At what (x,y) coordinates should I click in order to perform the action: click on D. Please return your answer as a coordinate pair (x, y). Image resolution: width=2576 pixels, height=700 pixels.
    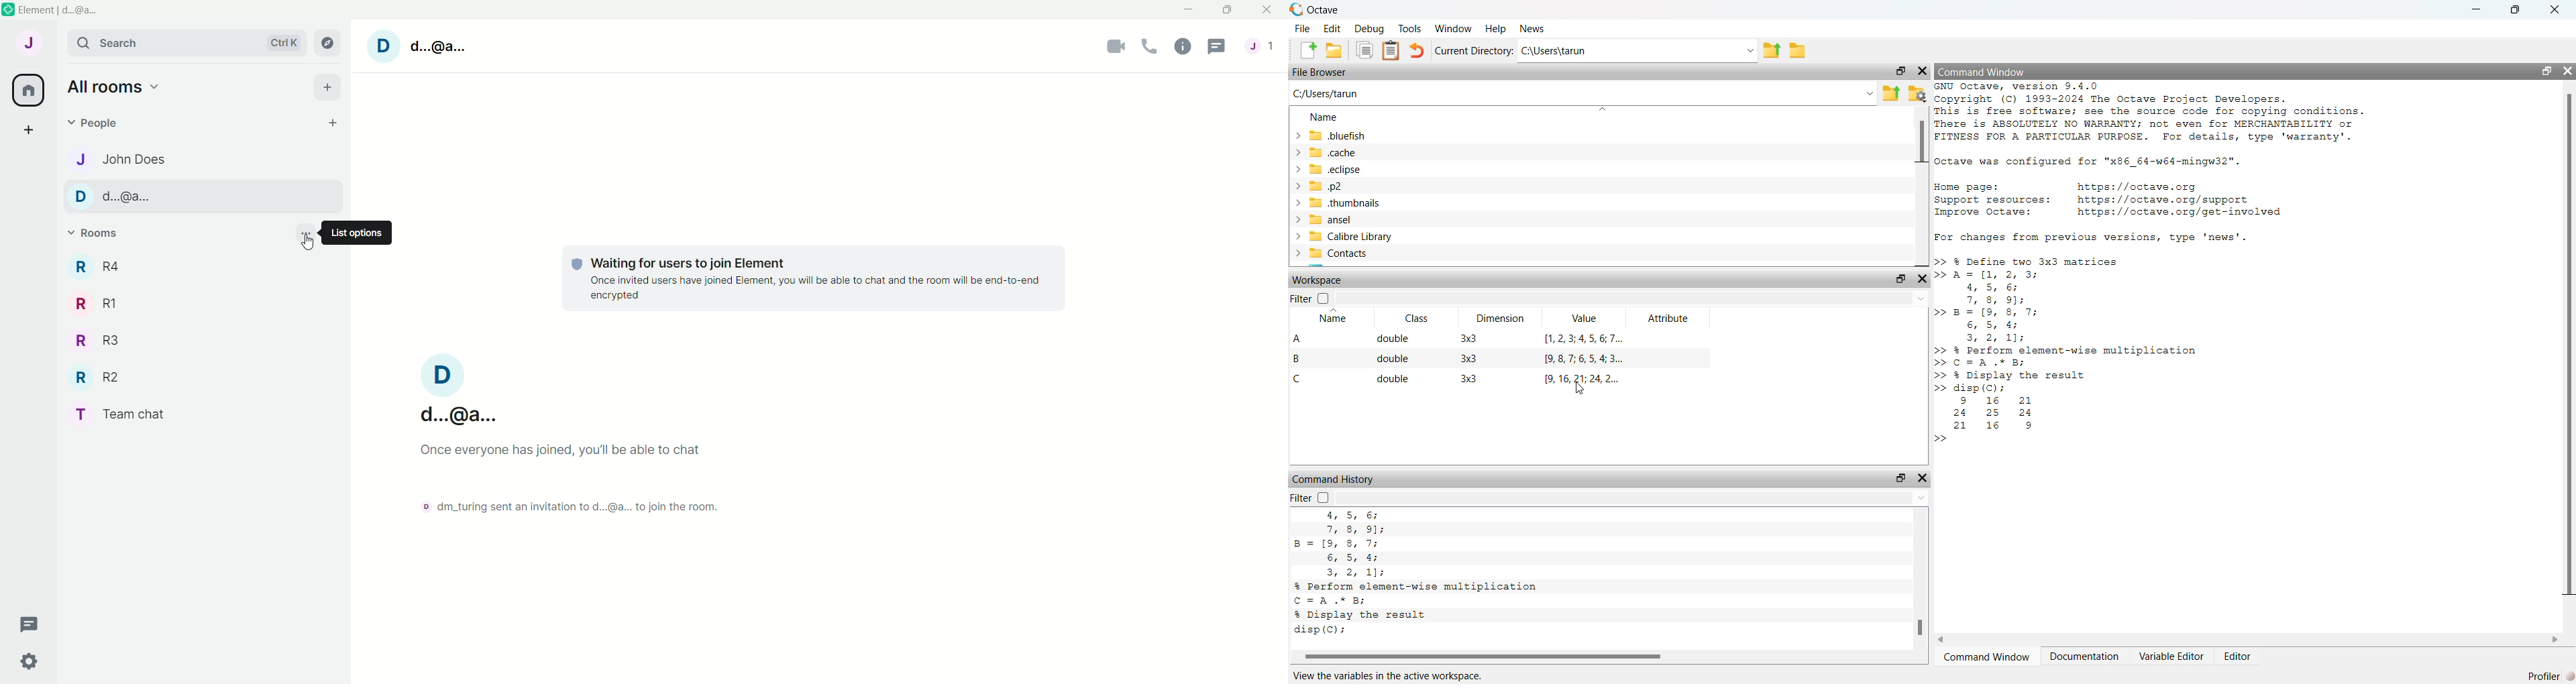
    Looking at the image, I should click on (384, 46).